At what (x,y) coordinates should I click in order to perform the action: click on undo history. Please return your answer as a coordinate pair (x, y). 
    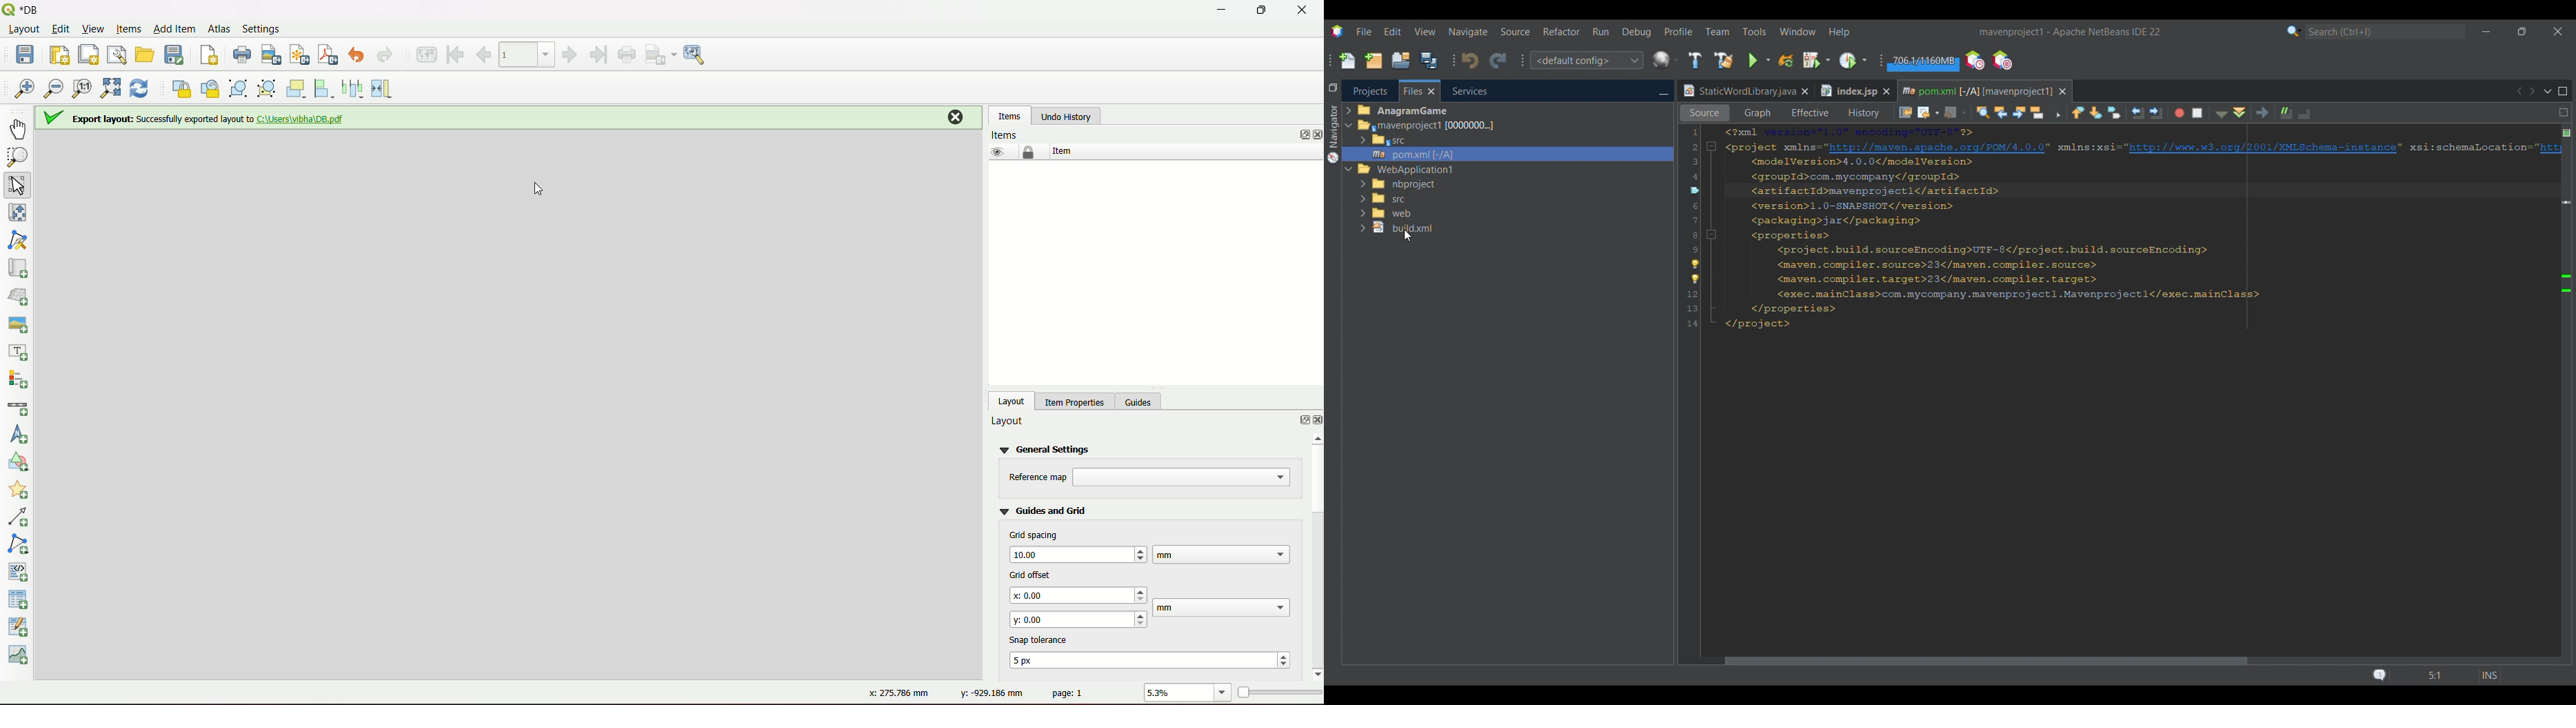
    Looking at the image, I should click on (1066, 117).